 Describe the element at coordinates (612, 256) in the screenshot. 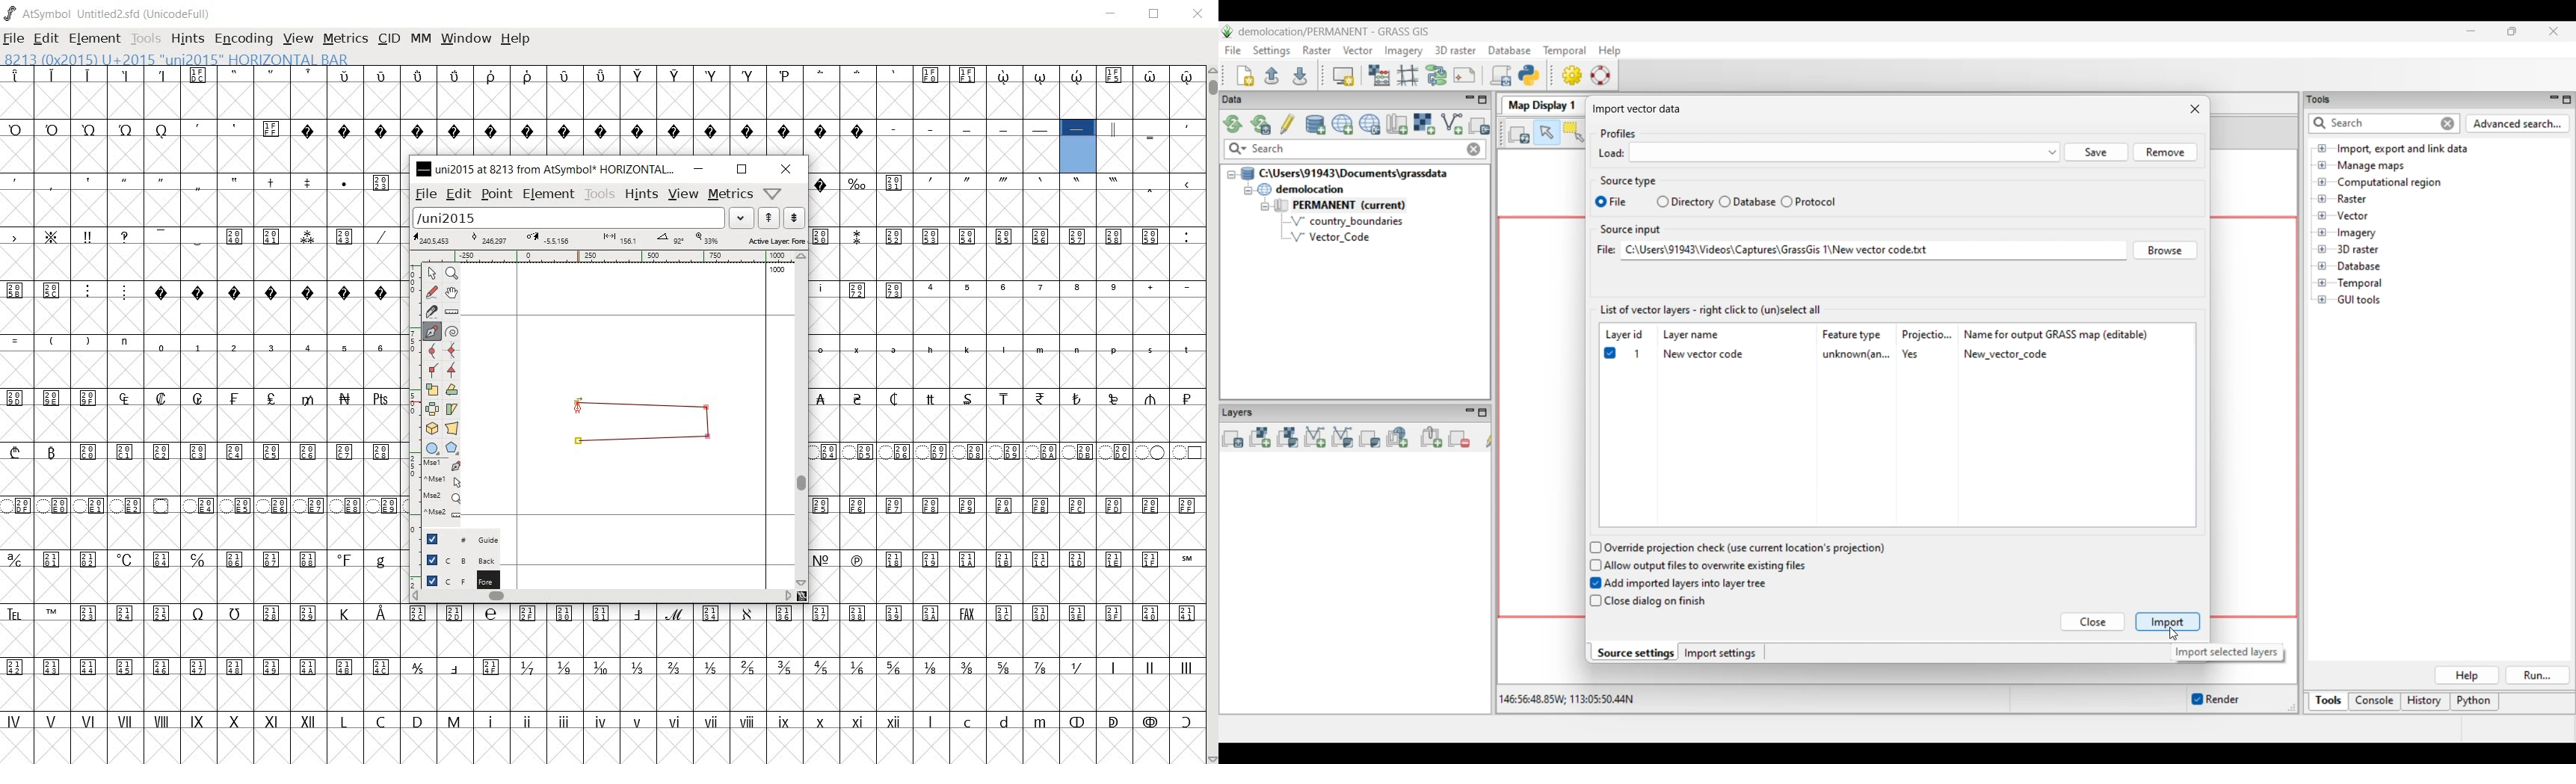

I see `ruler` at that location.